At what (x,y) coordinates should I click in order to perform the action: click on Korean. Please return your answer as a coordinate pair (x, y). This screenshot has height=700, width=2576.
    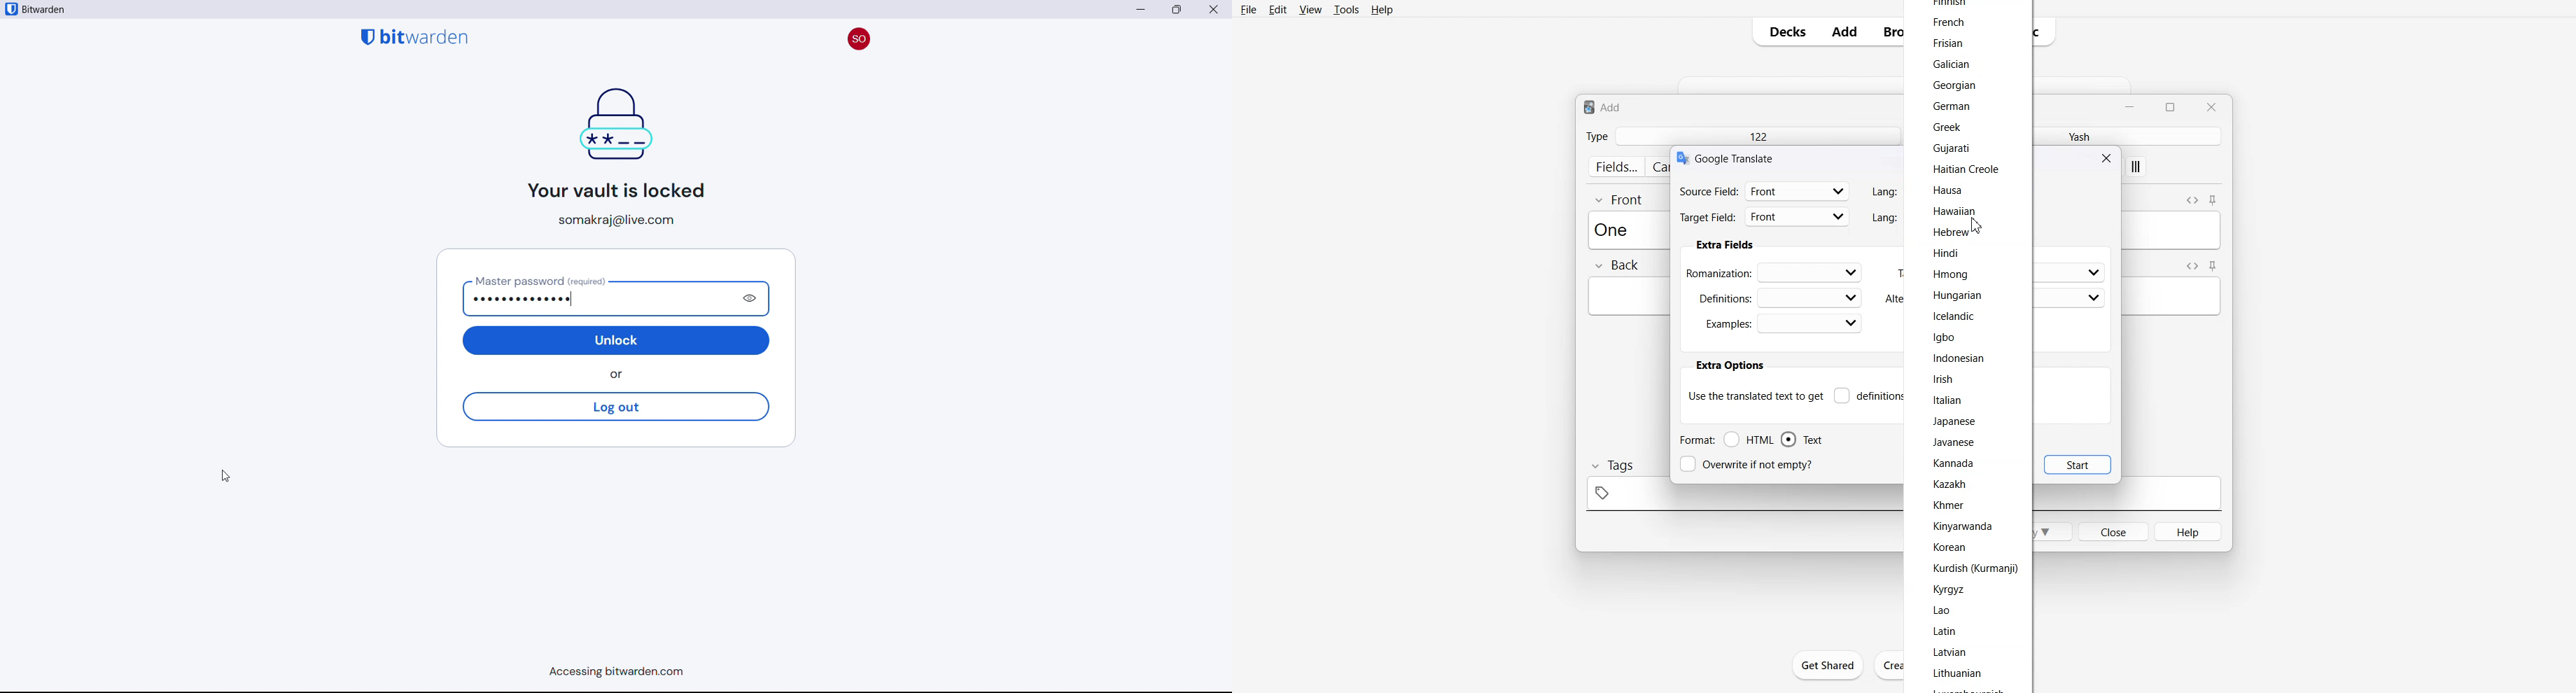
    Looking at the image, I should click on (1949, 547).